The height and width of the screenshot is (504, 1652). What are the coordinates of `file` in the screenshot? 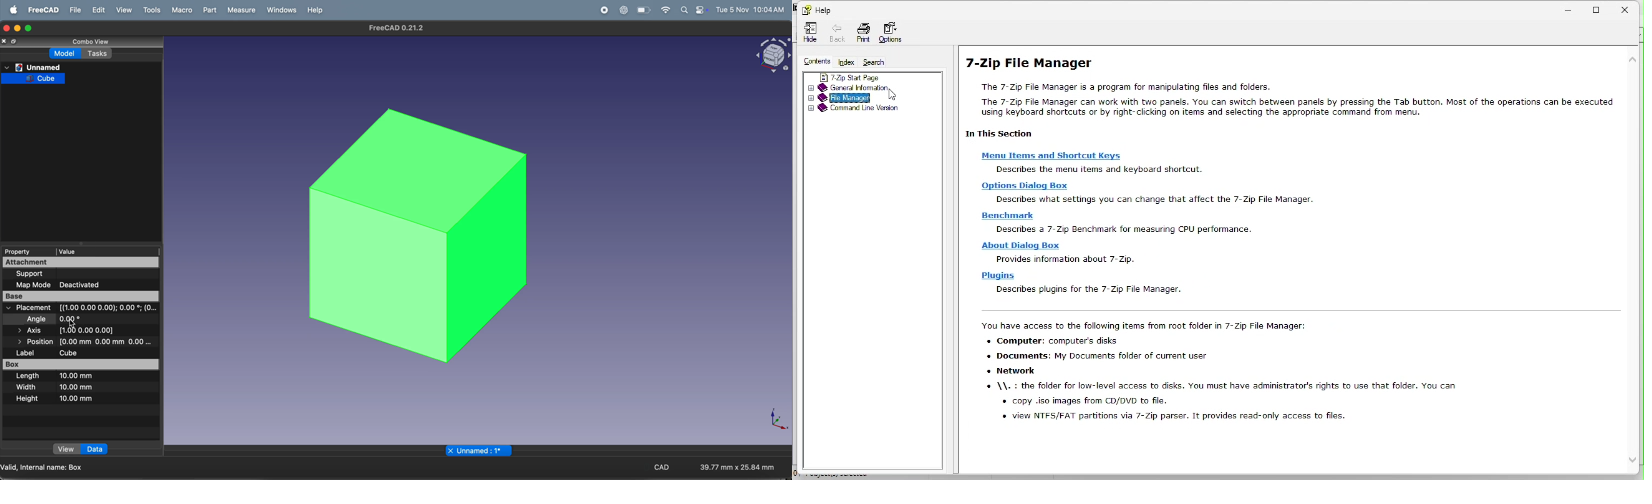 It's located at (72, 10).